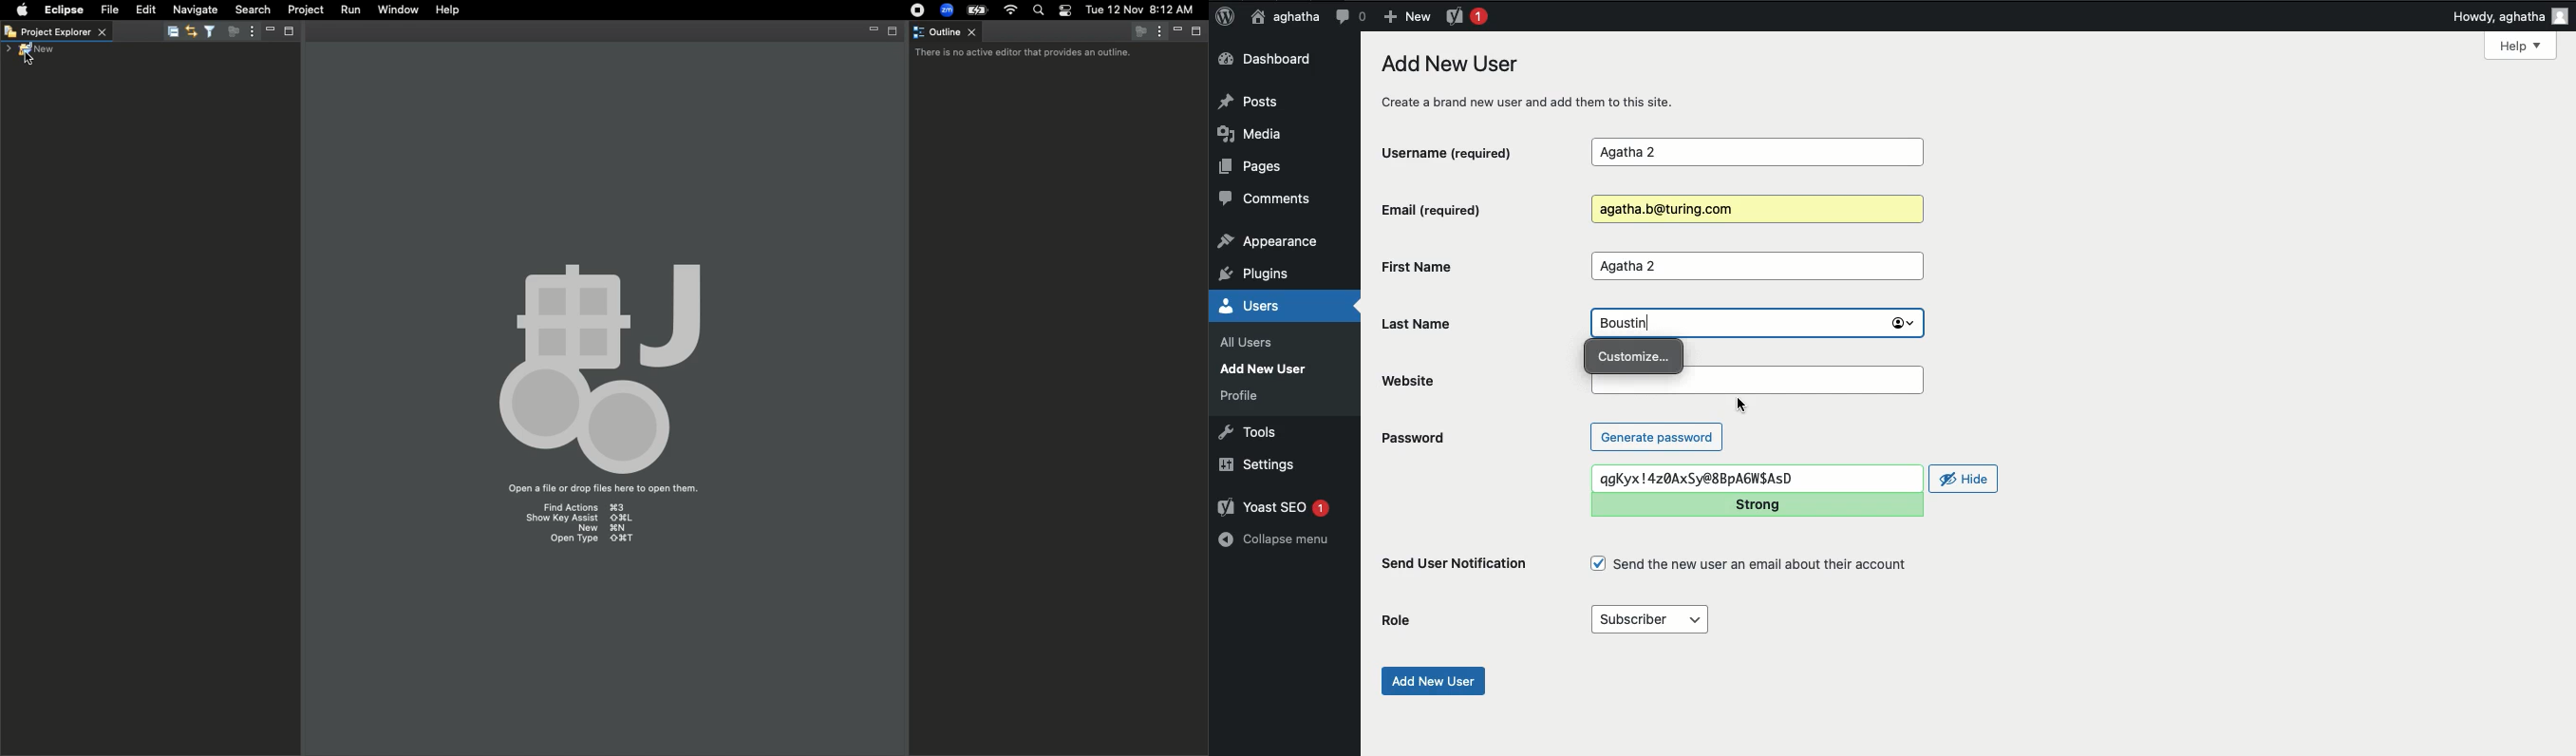 The height and width of the screenshot is (756, 2576). Describe the element at coordinates (1465, 15) in the screenshot. I see `Yoast` at that location.